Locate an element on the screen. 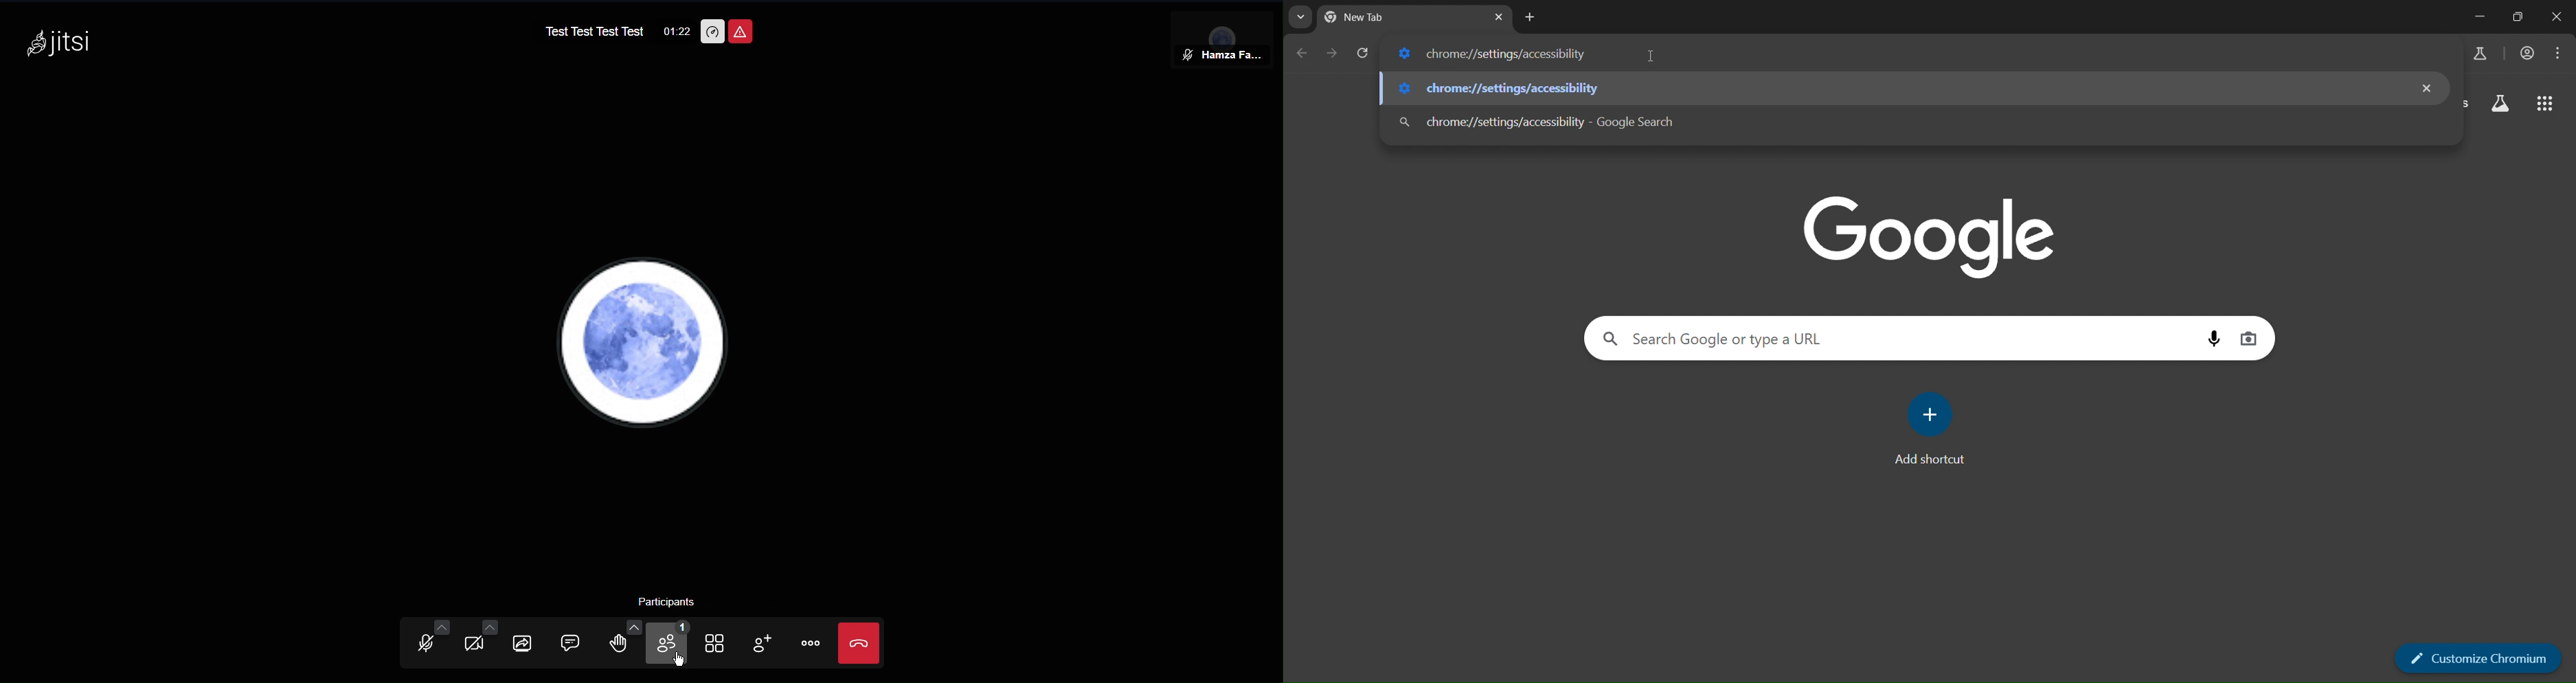 Image resolution: width=2576 pixels, height=700 pixels. Audio is located at coordinates (429, 640).